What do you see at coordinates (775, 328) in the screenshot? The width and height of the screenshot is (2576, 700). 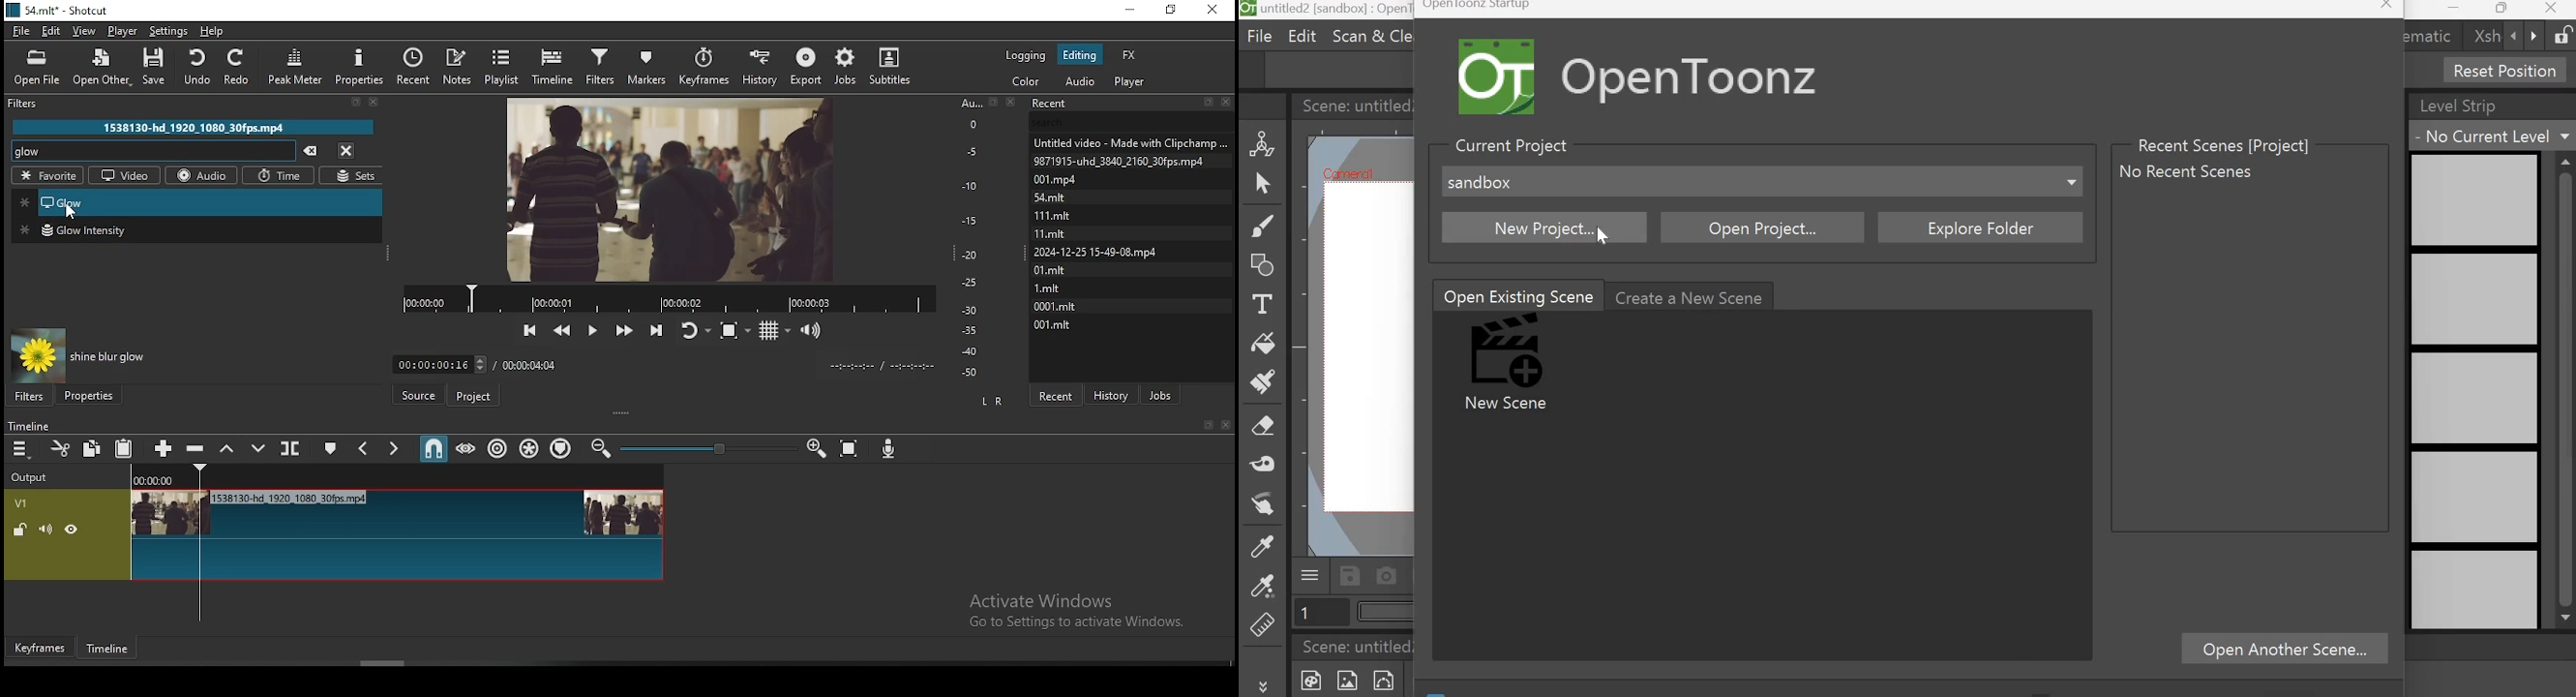 I see `toggle grid display on the player` at bounding box center [775, 328].